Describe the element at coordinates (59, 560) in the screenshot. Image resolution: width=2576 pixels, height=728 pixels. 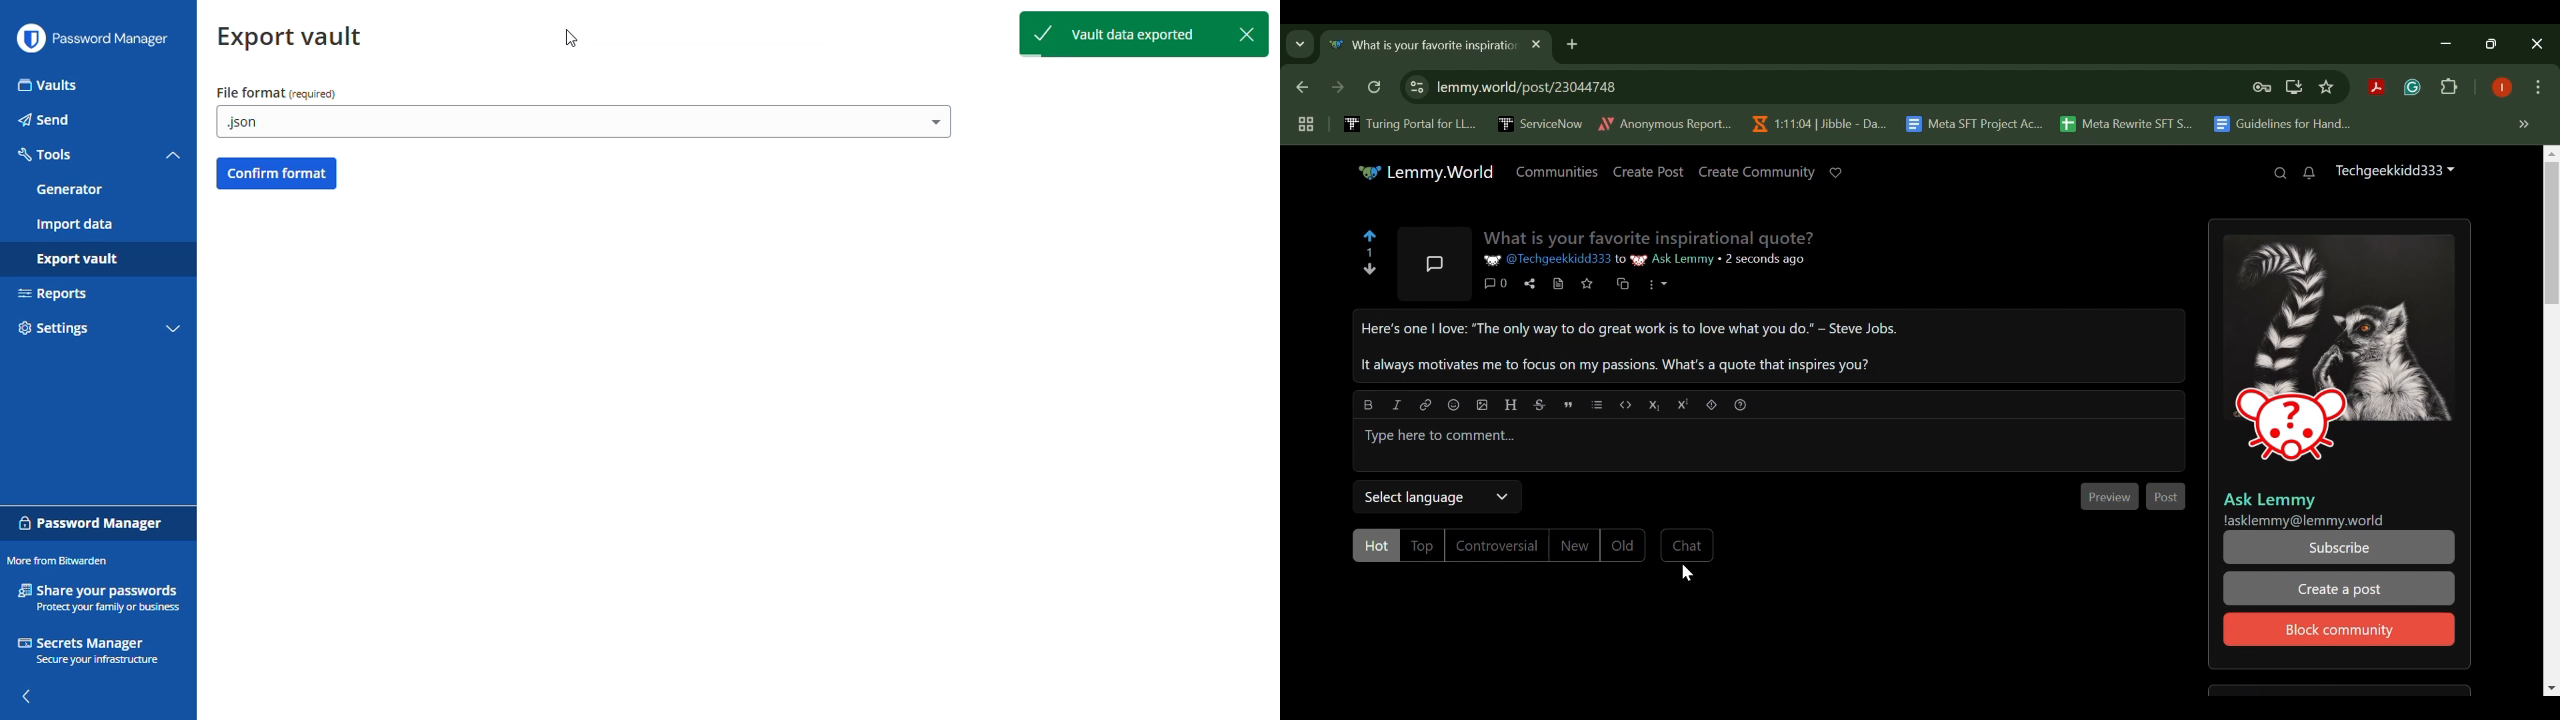
I see `more from bitwarden` at that location.